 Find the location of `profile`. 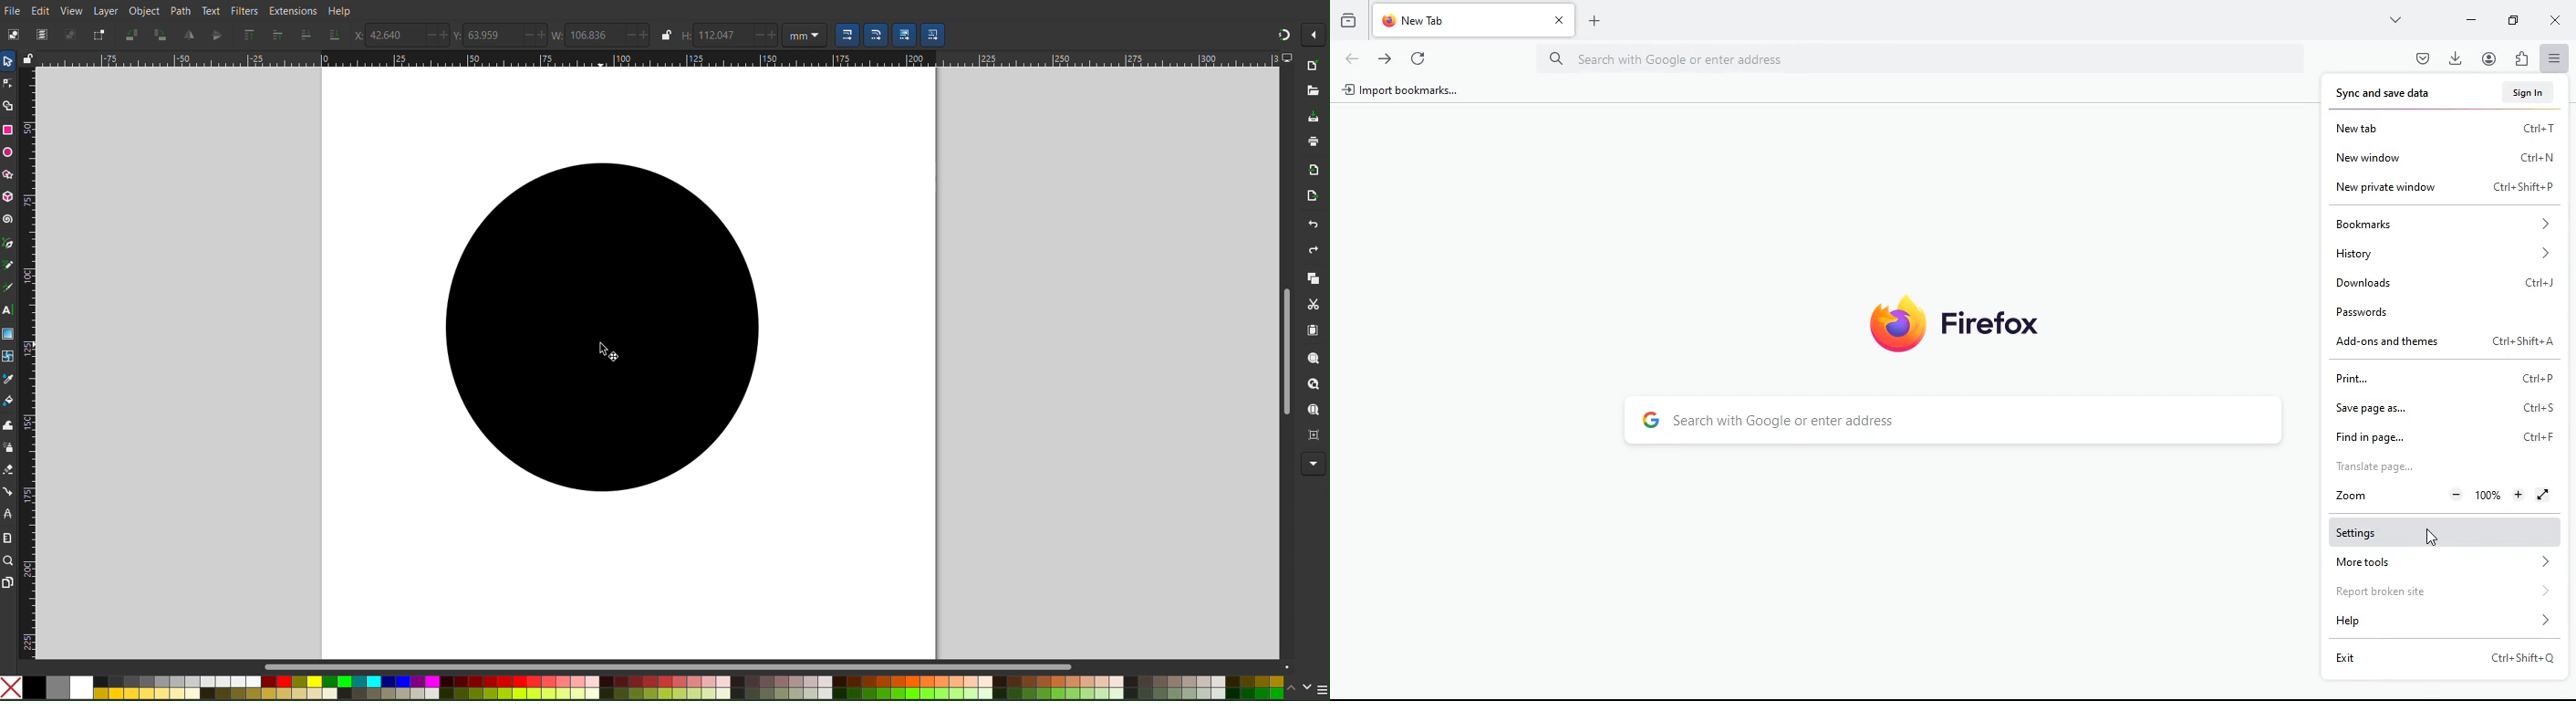

profile is located at coordinates (2488, 58).